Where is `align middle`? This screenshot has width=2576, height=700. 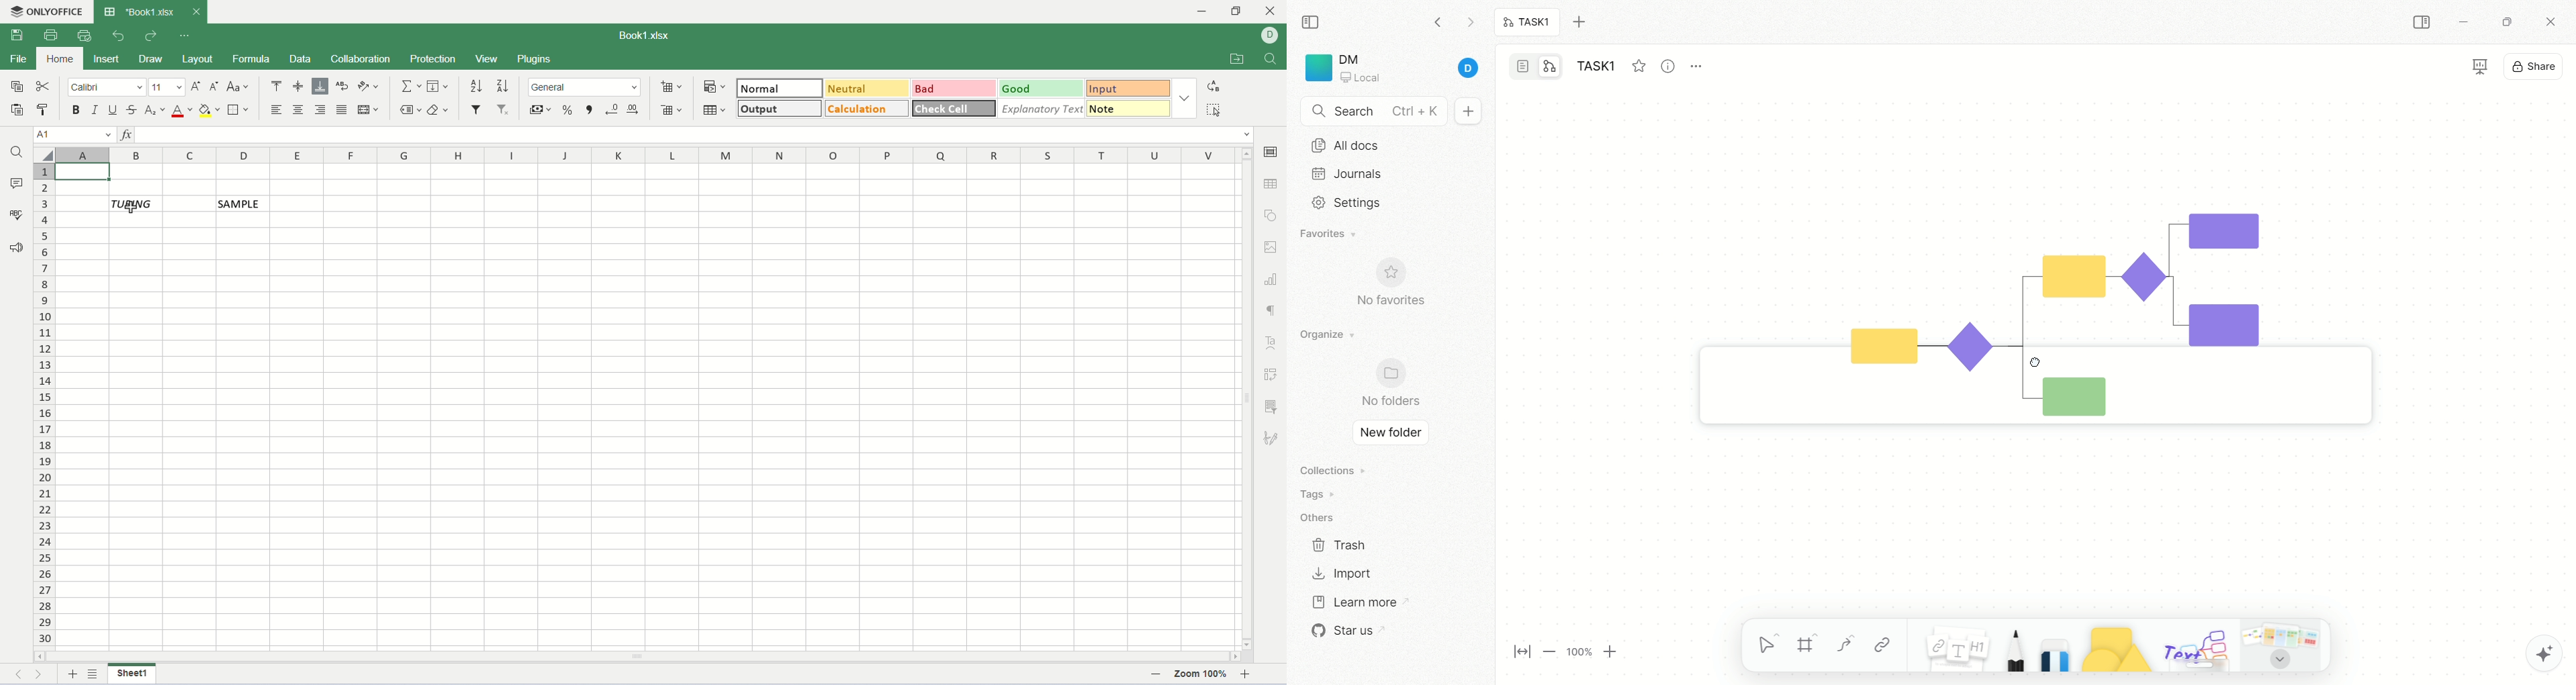
align middle is located at coordinates (300, 88).